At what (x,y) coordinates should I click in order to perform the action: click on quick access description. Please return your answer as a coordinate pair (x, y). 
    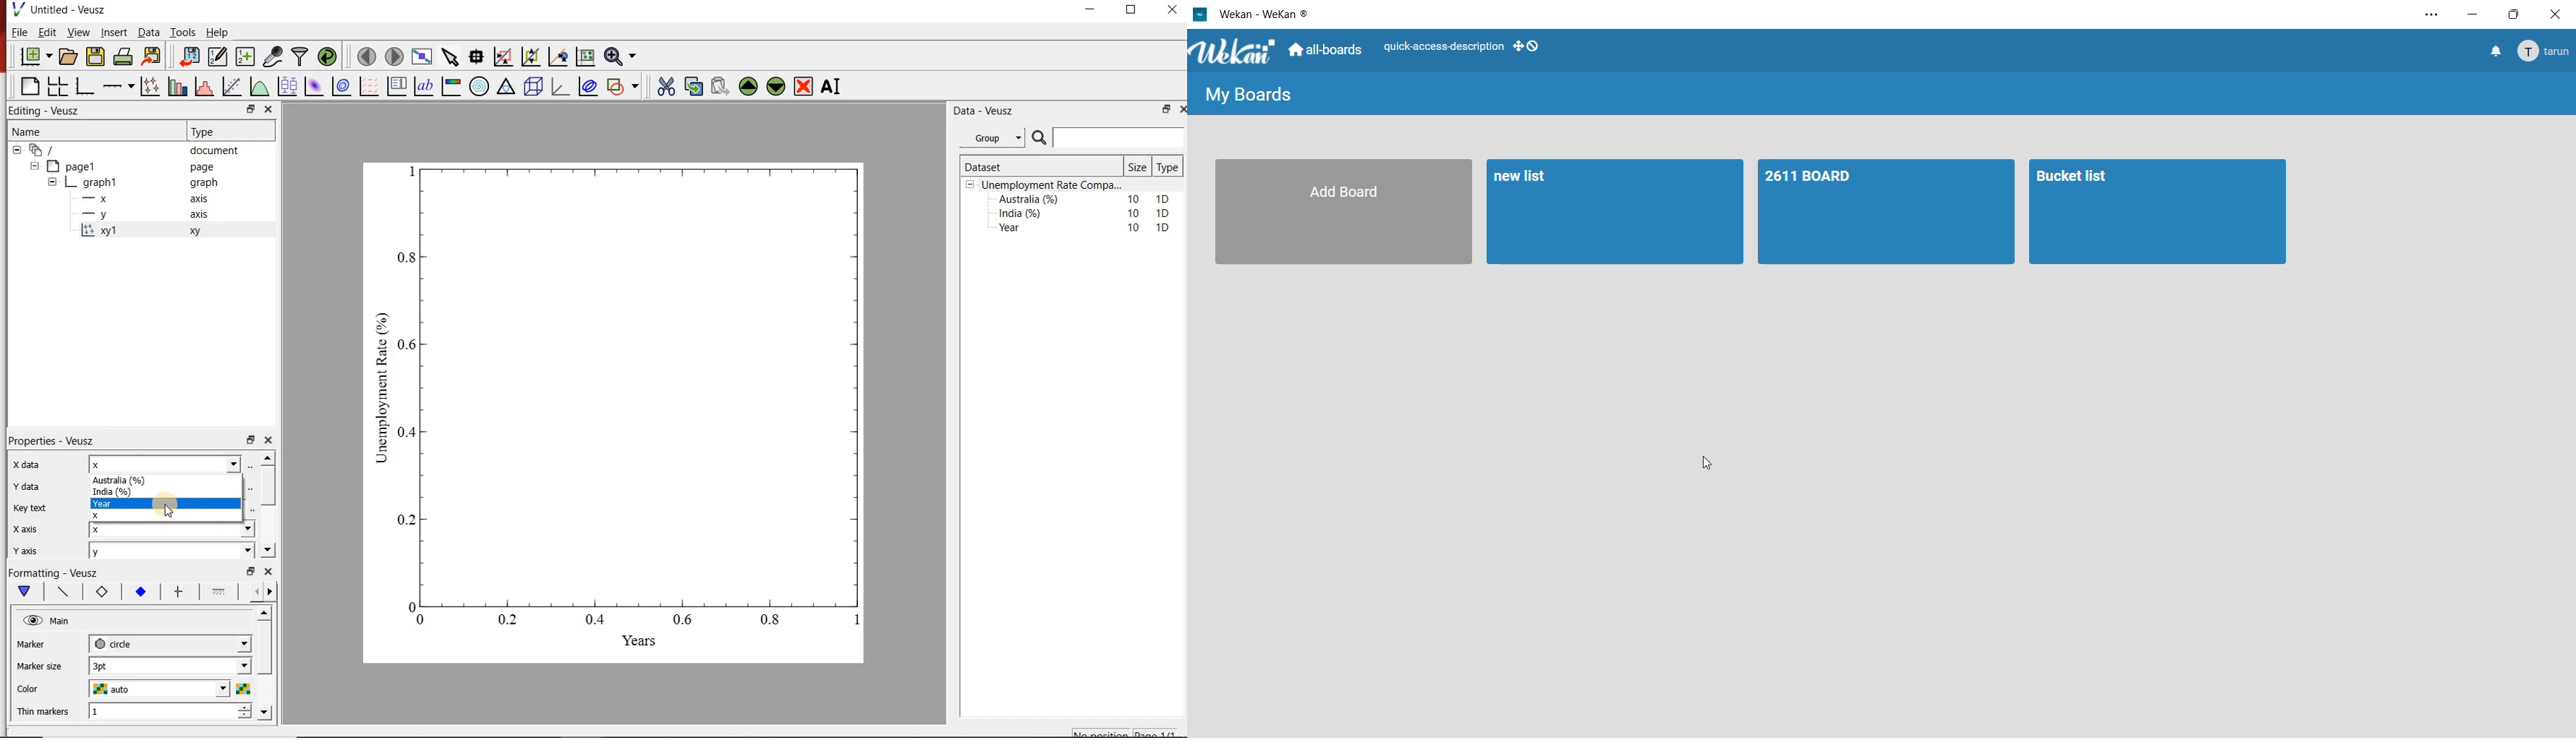
    Looking at the image, I should click on (1443, 45).